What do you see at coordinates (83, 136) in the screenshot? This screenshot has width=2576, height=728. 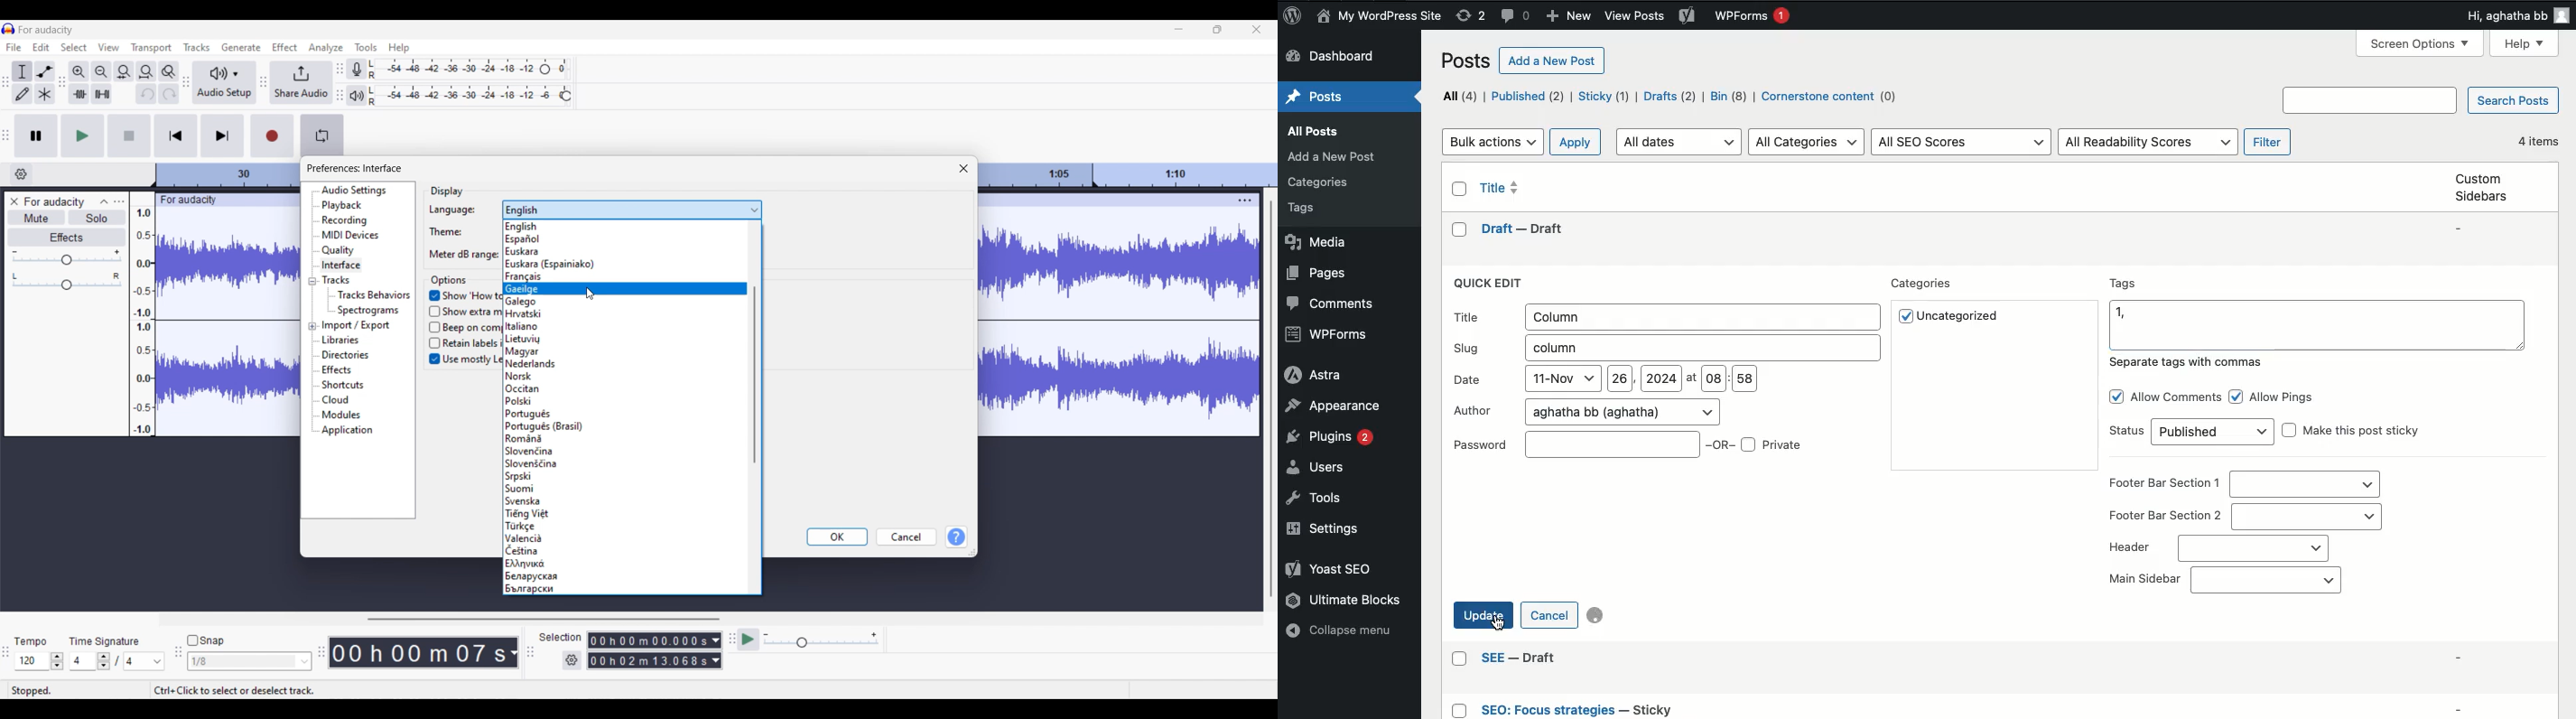 I see `Play/Play once` at bounding box center [83, 136].